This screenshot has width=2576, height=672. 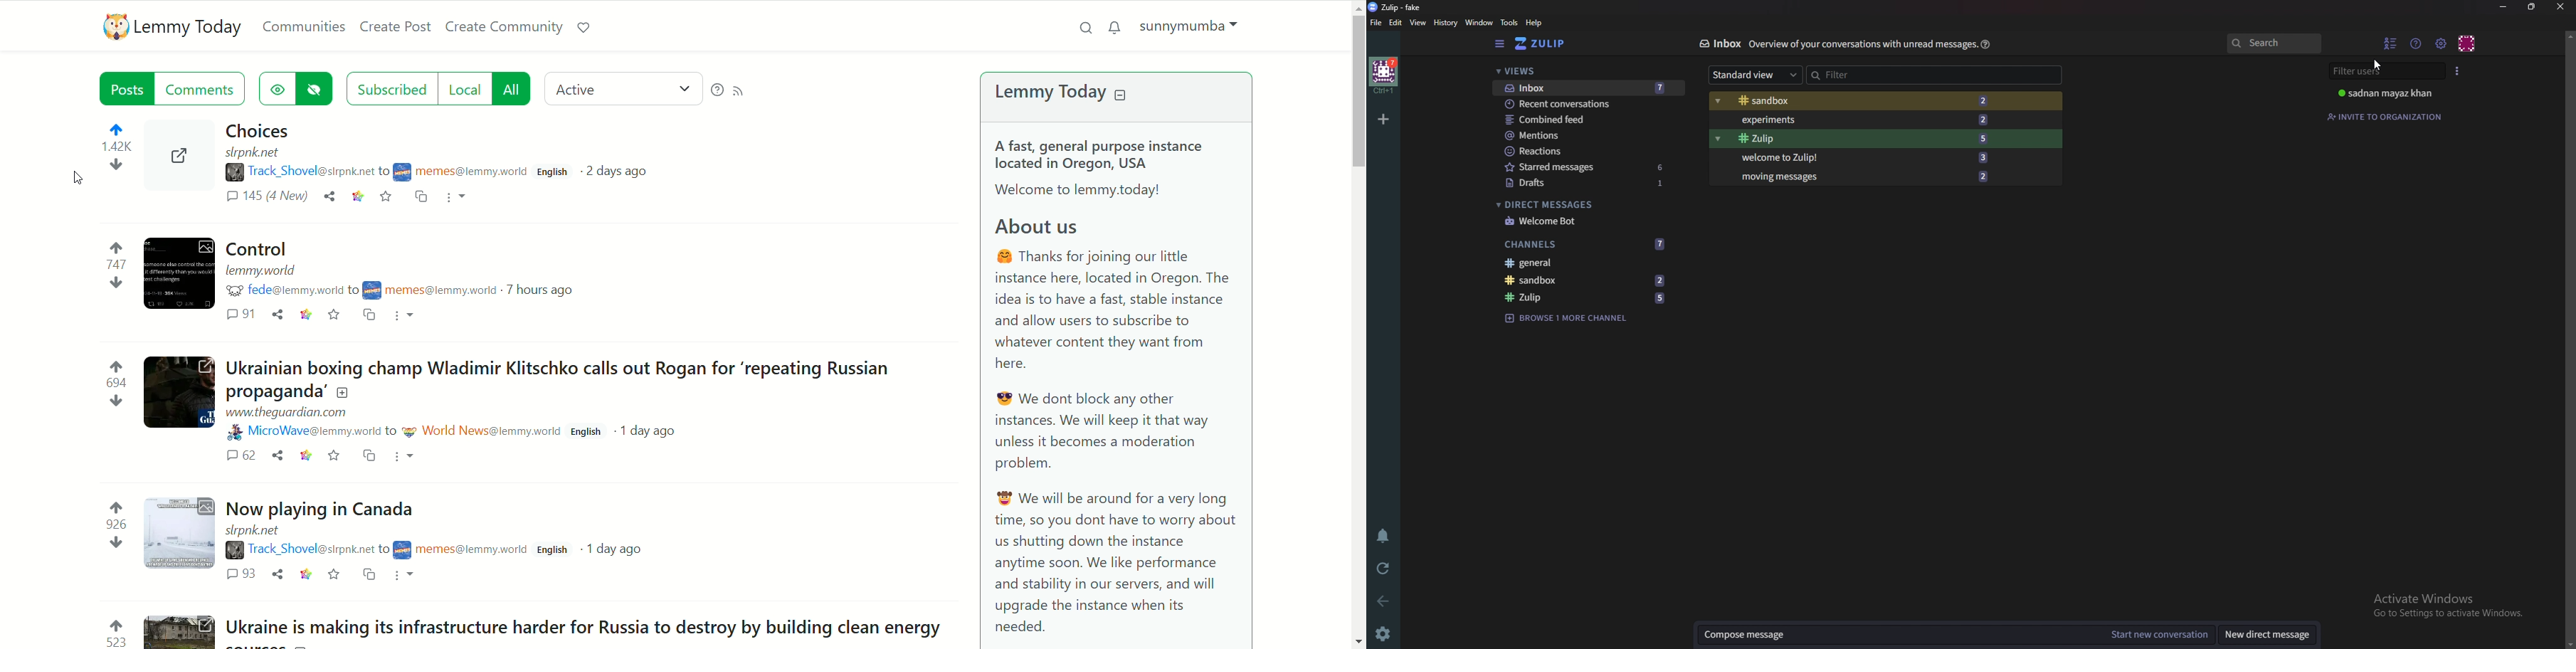 I want to click on Back, so click(x=1380, y=602).